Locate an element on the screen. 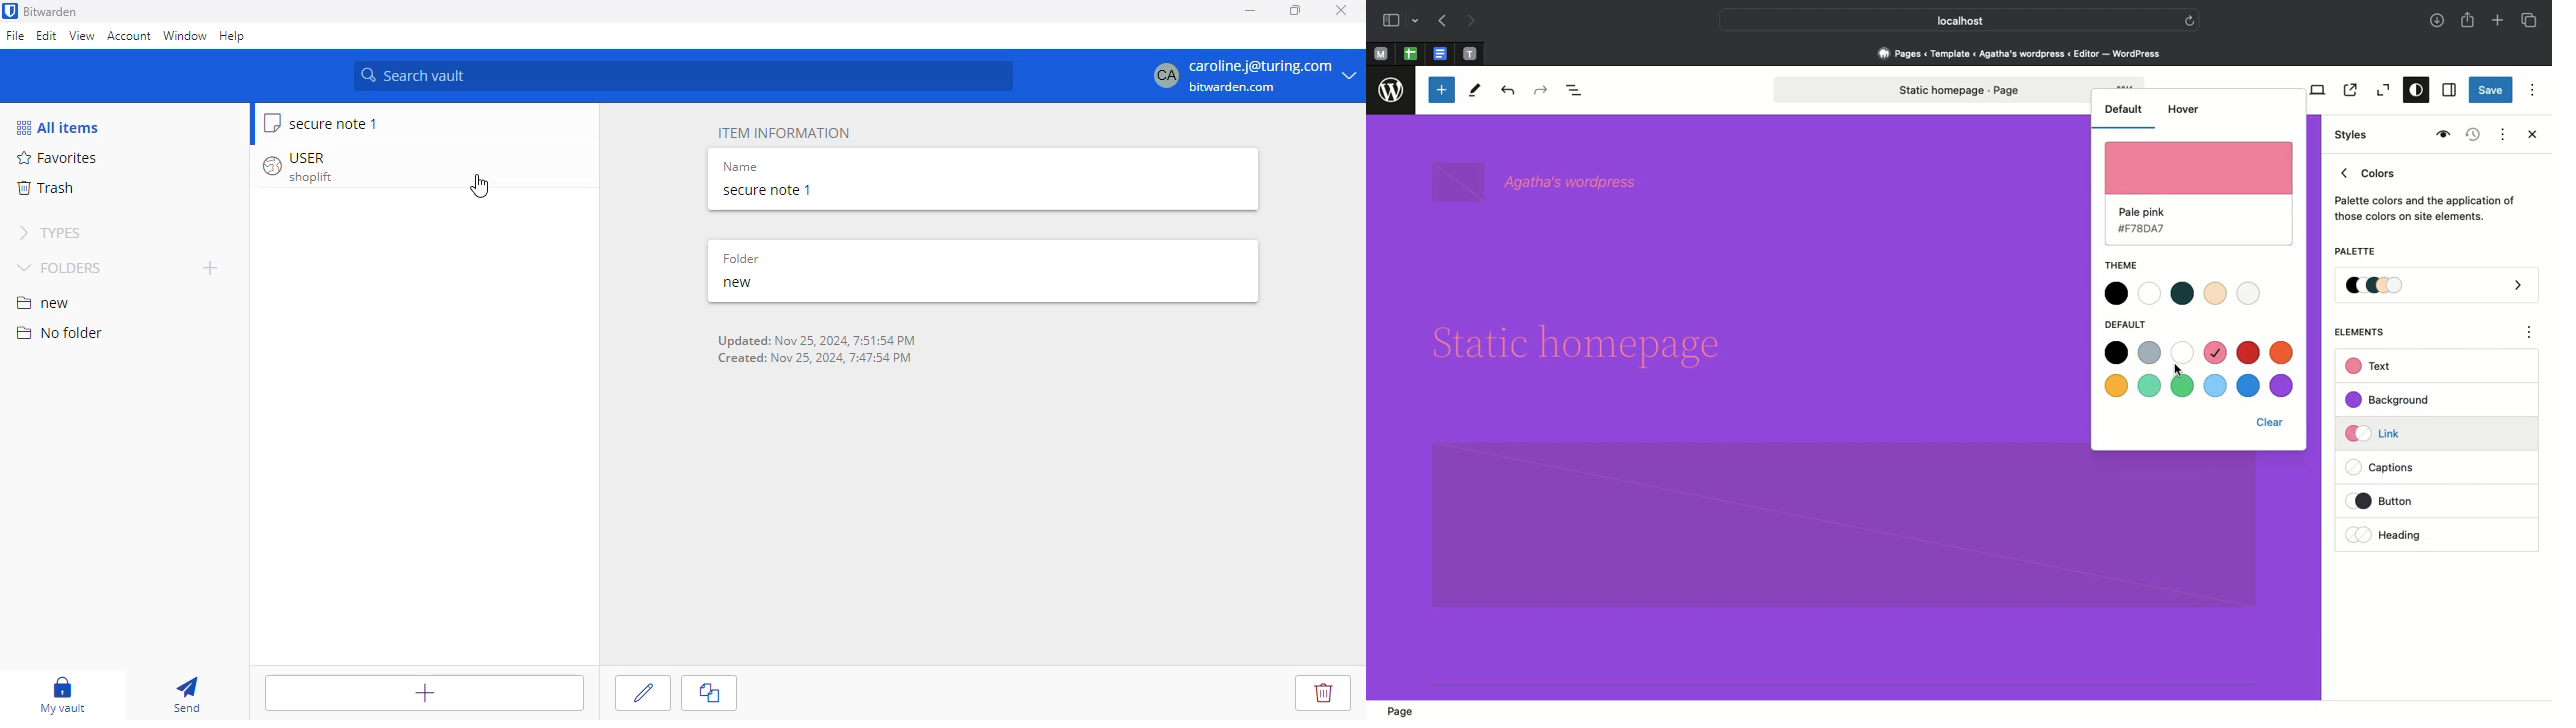 This screenshot has height=728, width=2576. edit is located at coordinates (643, 694).